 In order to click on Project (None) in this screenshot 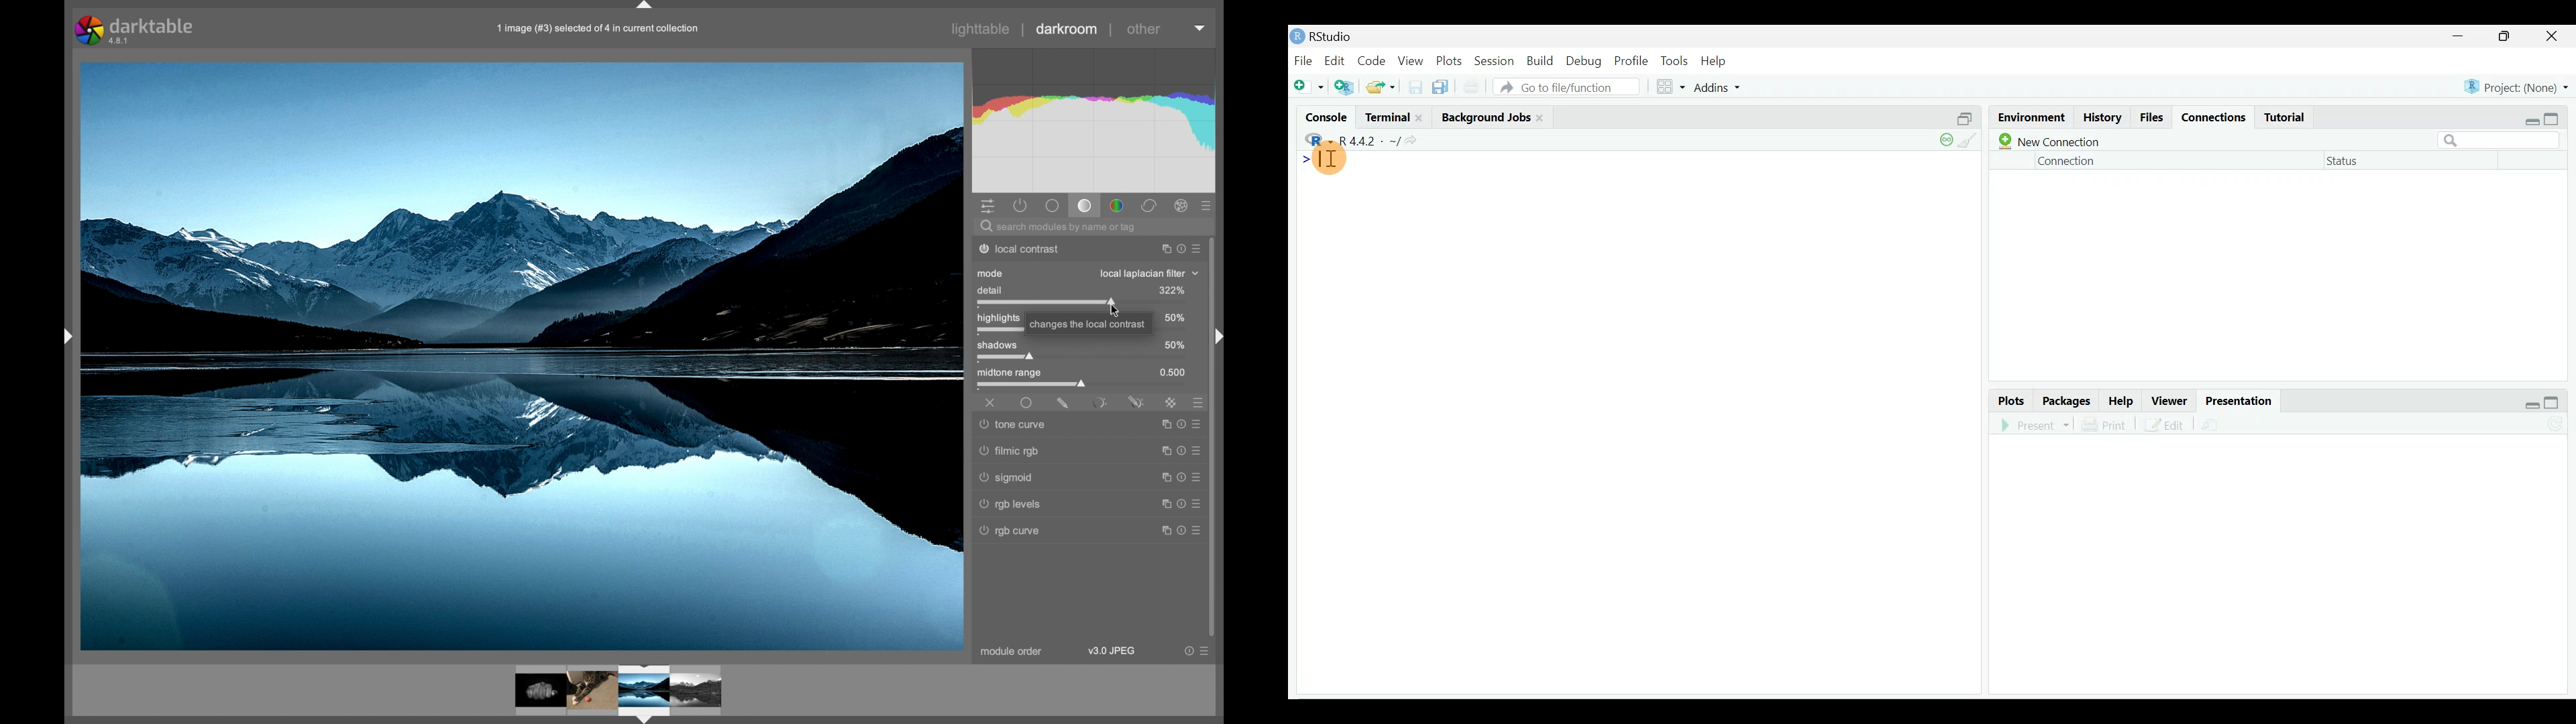, I will do `click(2517, 82)`.